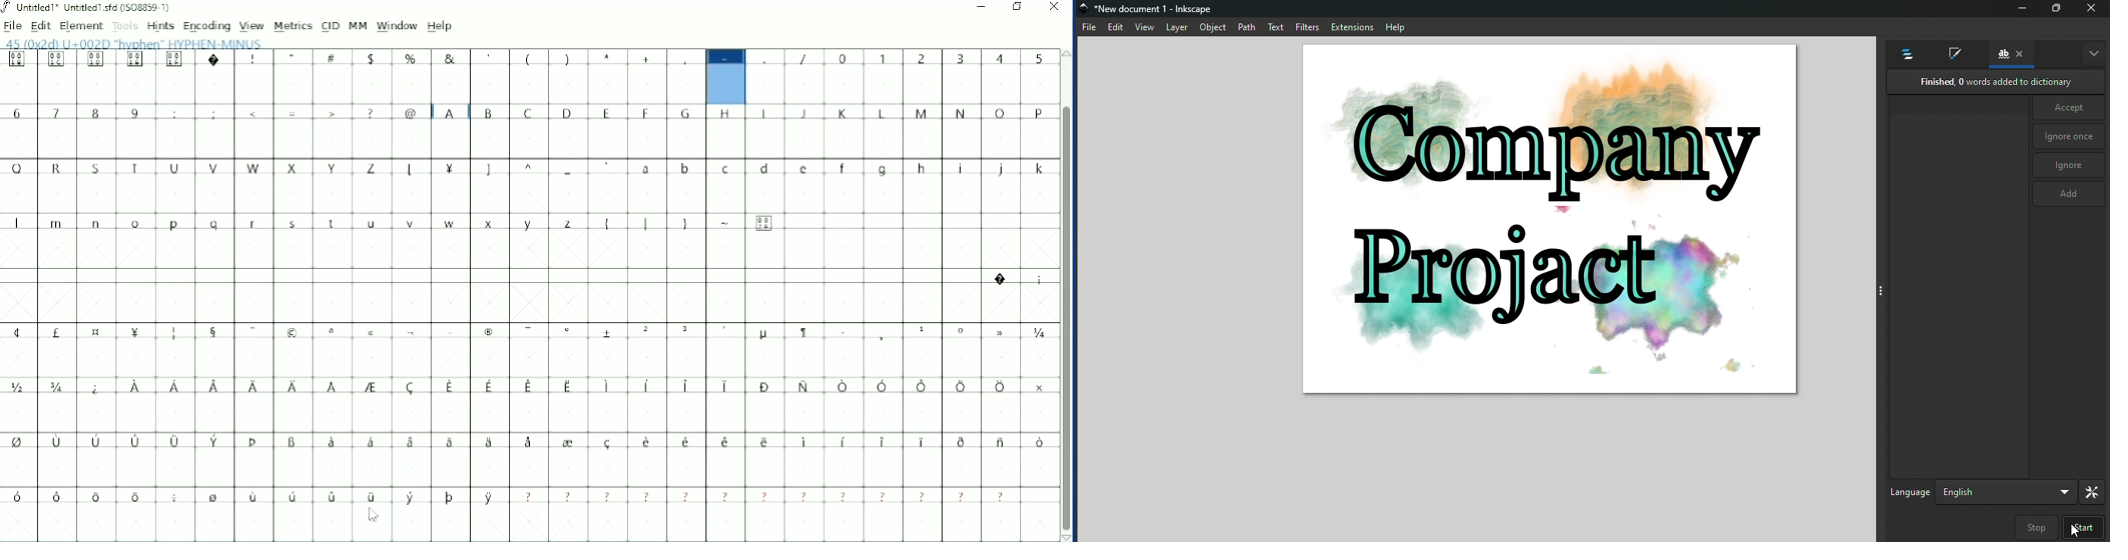 The height and width of the screenshot is (560, 2128). What do you see at coordinates (528, 386) in the screenshot?
I see `Symbols` at bounding box center [528, 386].